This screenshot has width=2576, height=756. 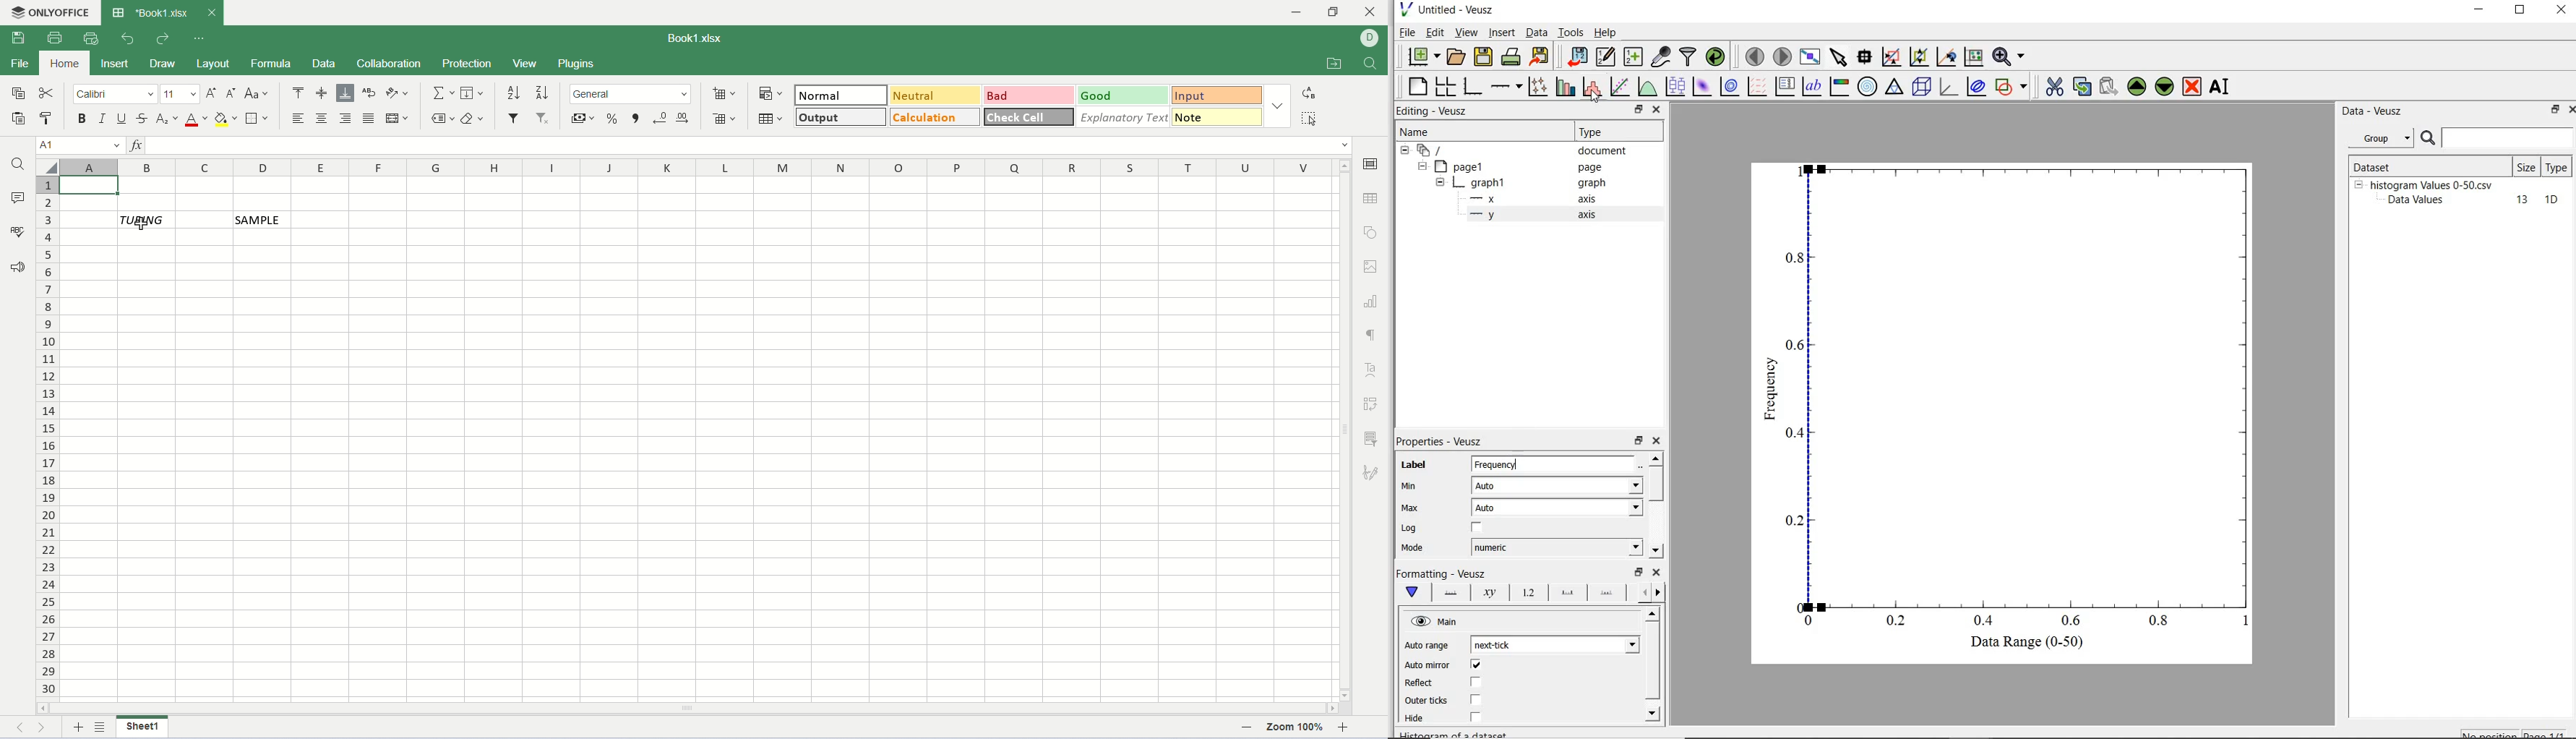 What do you see at coordinates (468, 64) in the screenshot?
I see `protection` at bounding box center [468, 64].